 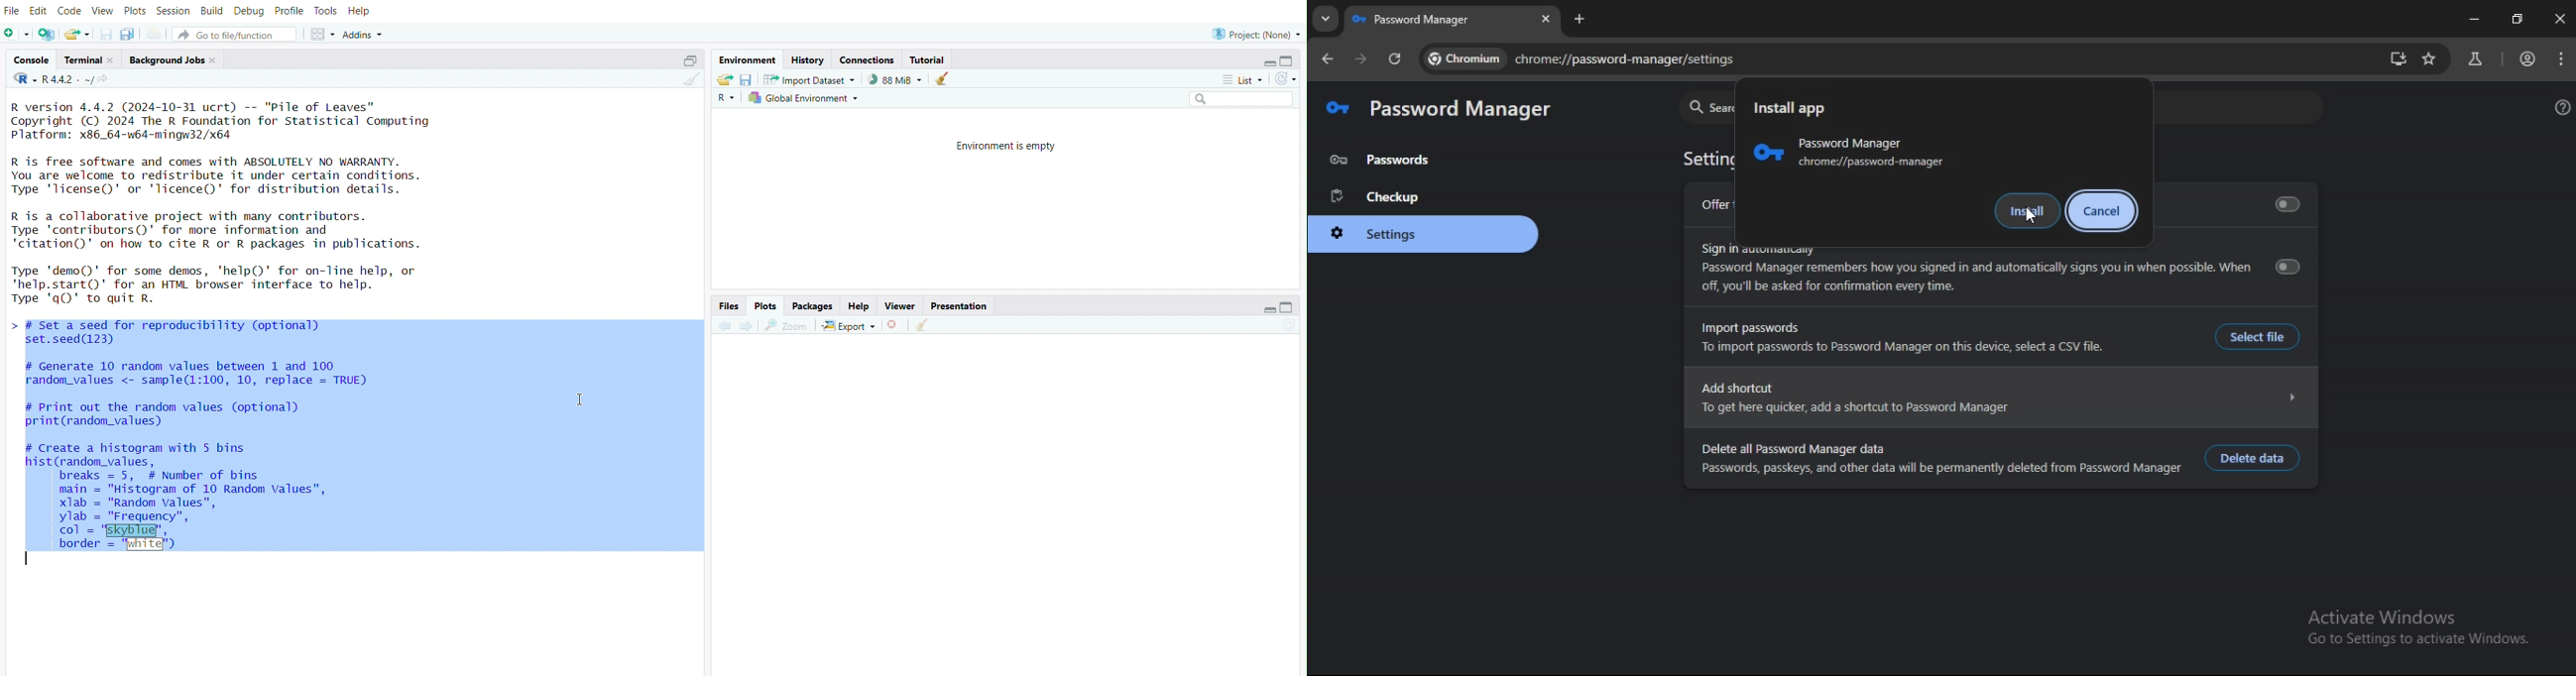 What do you see at coordinates (323, 32) in the screenshot?
I see `workspace panes` at bounding box center [323, 32].